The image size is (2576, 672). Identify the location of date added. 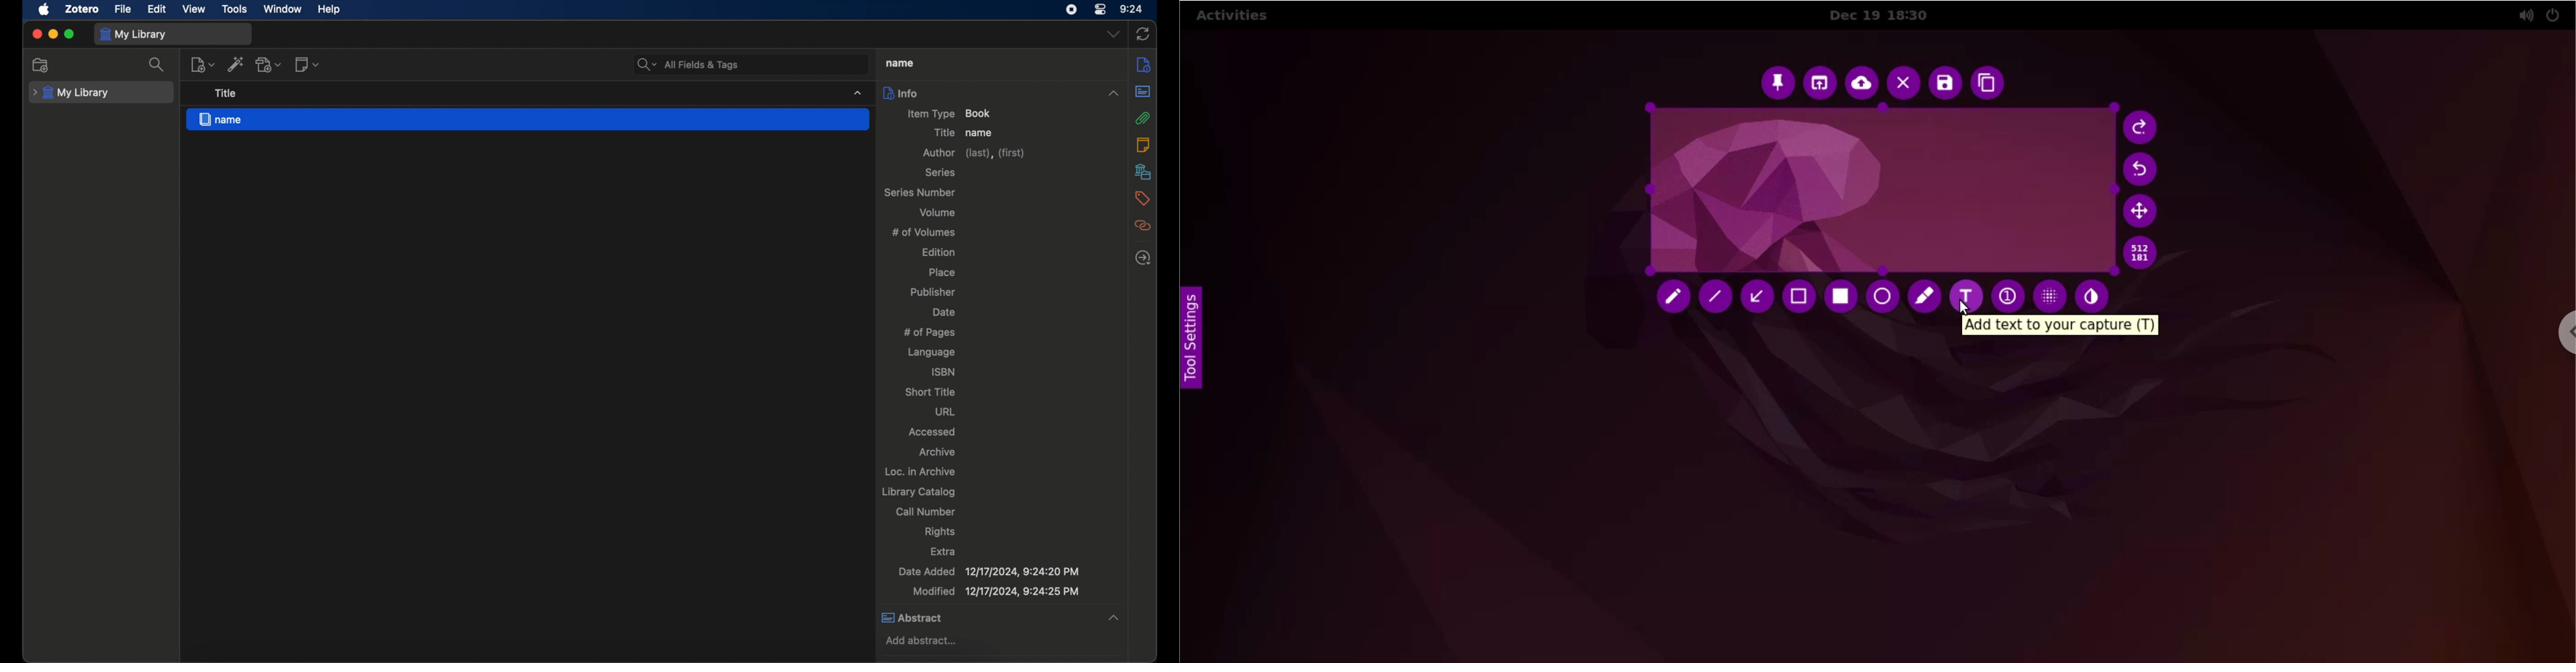
(988, 572).